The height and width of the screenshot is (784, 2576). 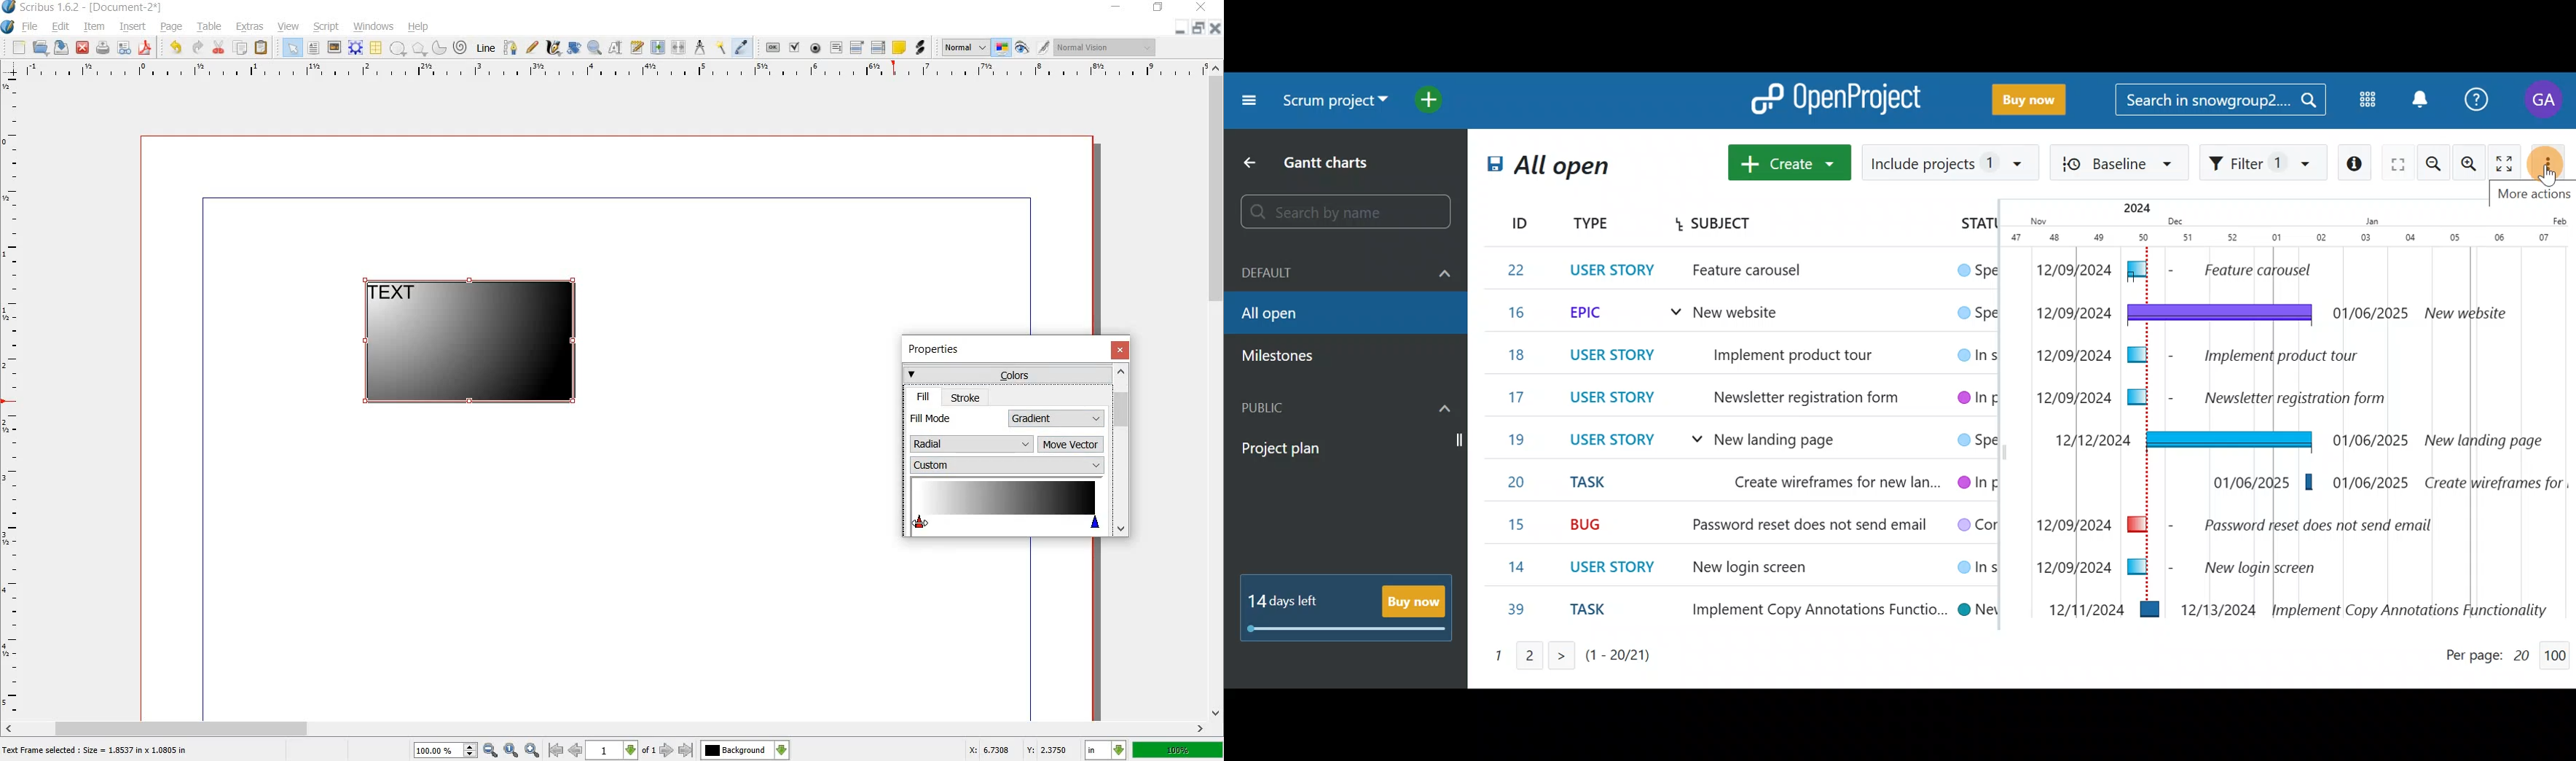 What do you see at coordinates (145, 48) in the screenshot?
I see `save as pdf` at bounding box center [145, 48].